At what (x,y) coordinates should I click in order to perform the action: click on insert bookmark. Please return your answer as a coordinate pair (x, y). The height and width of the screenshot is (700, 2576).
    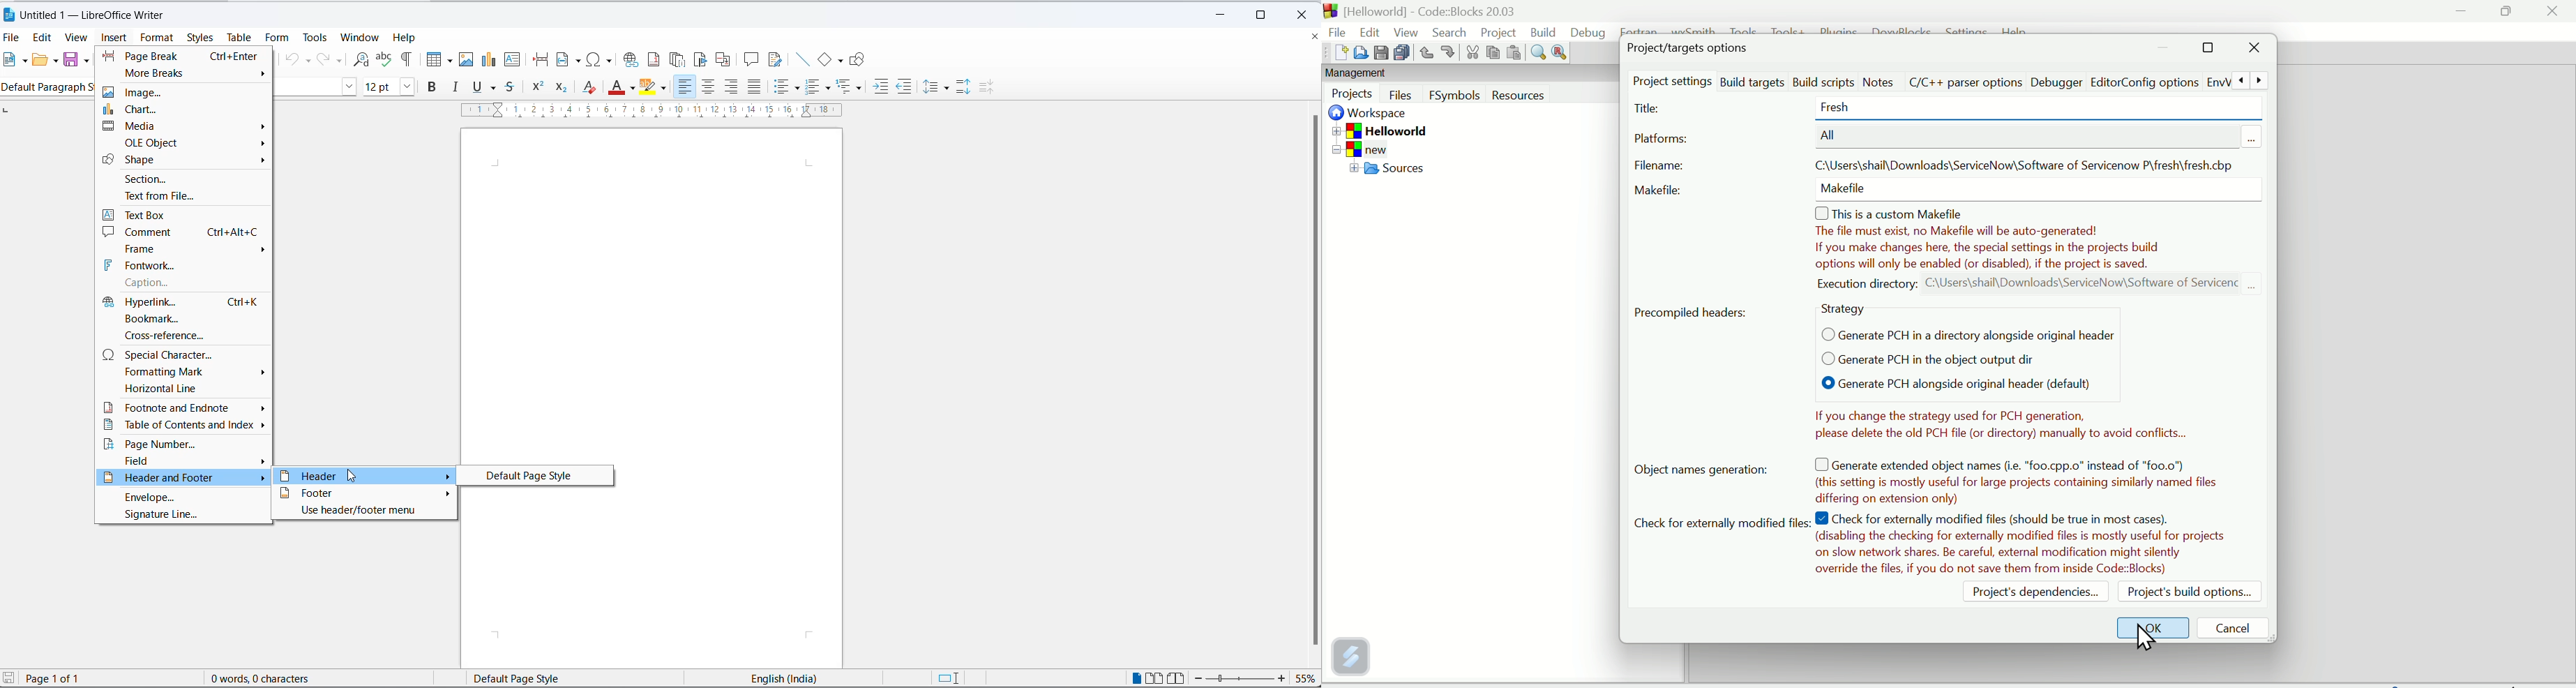
    Looking at the image, I should click on (700, 61).